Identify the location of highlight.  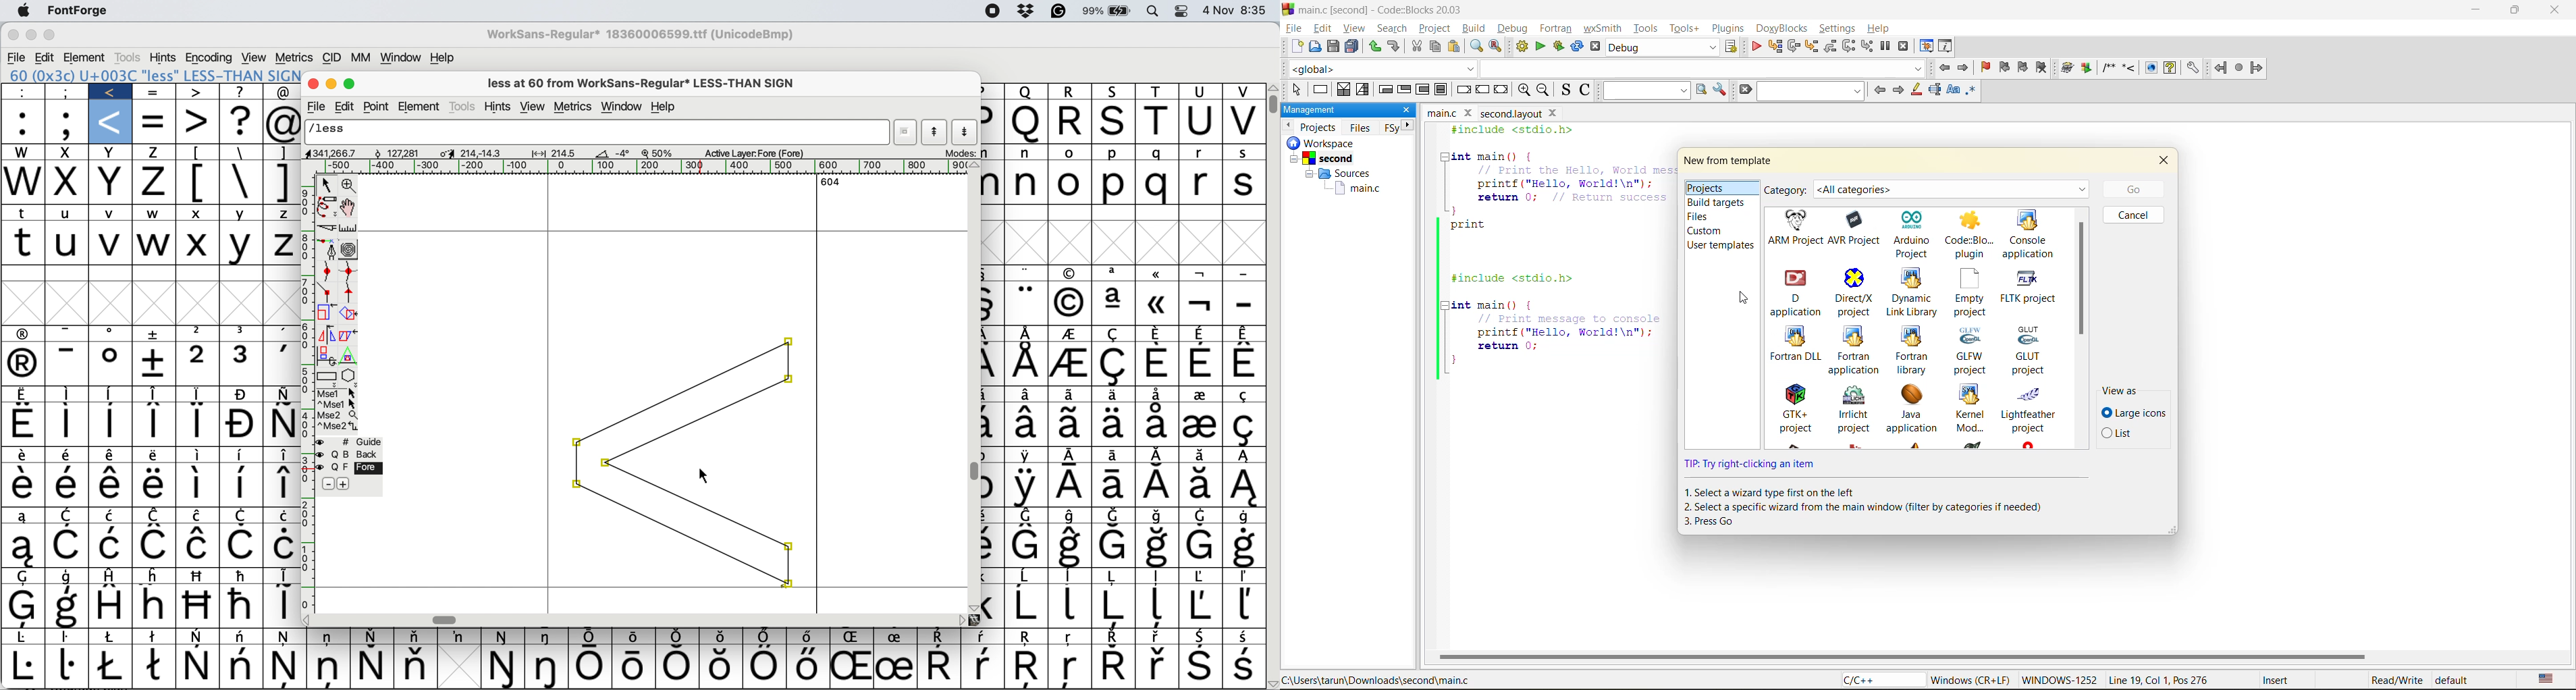
(1914, 91).